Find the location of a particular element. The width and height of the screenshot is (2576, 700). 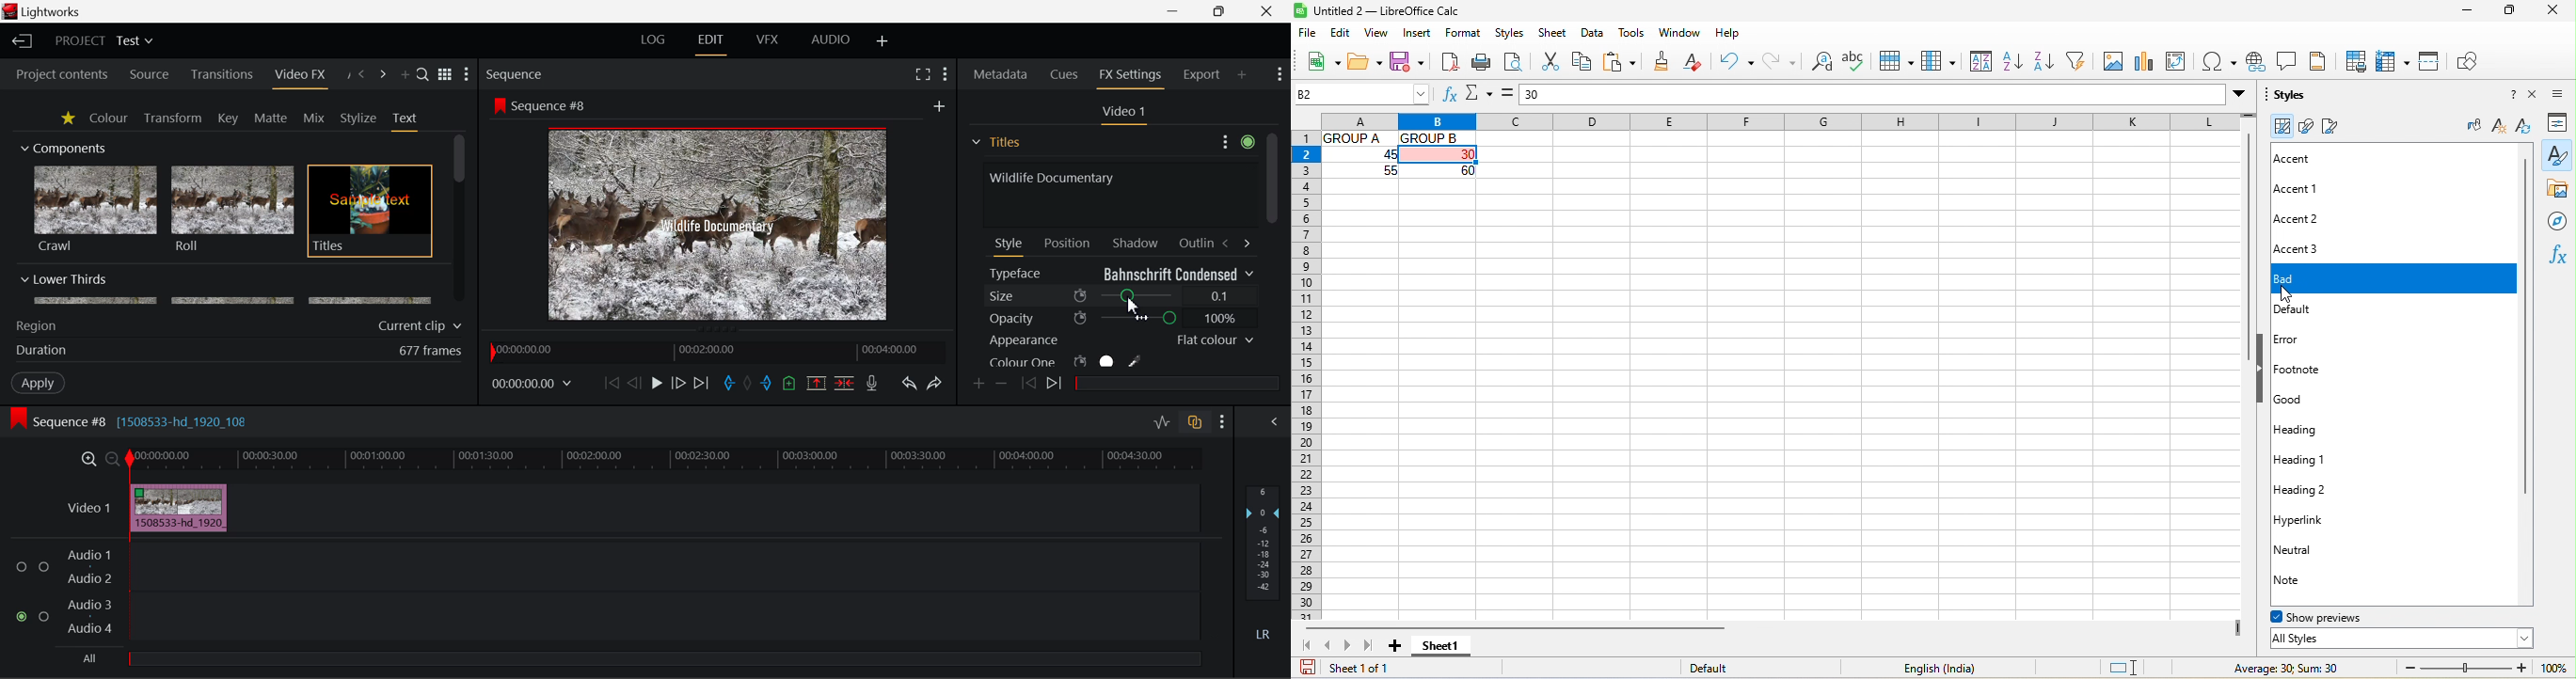

Video FX Panel Open is located at coordinates (299, 76).